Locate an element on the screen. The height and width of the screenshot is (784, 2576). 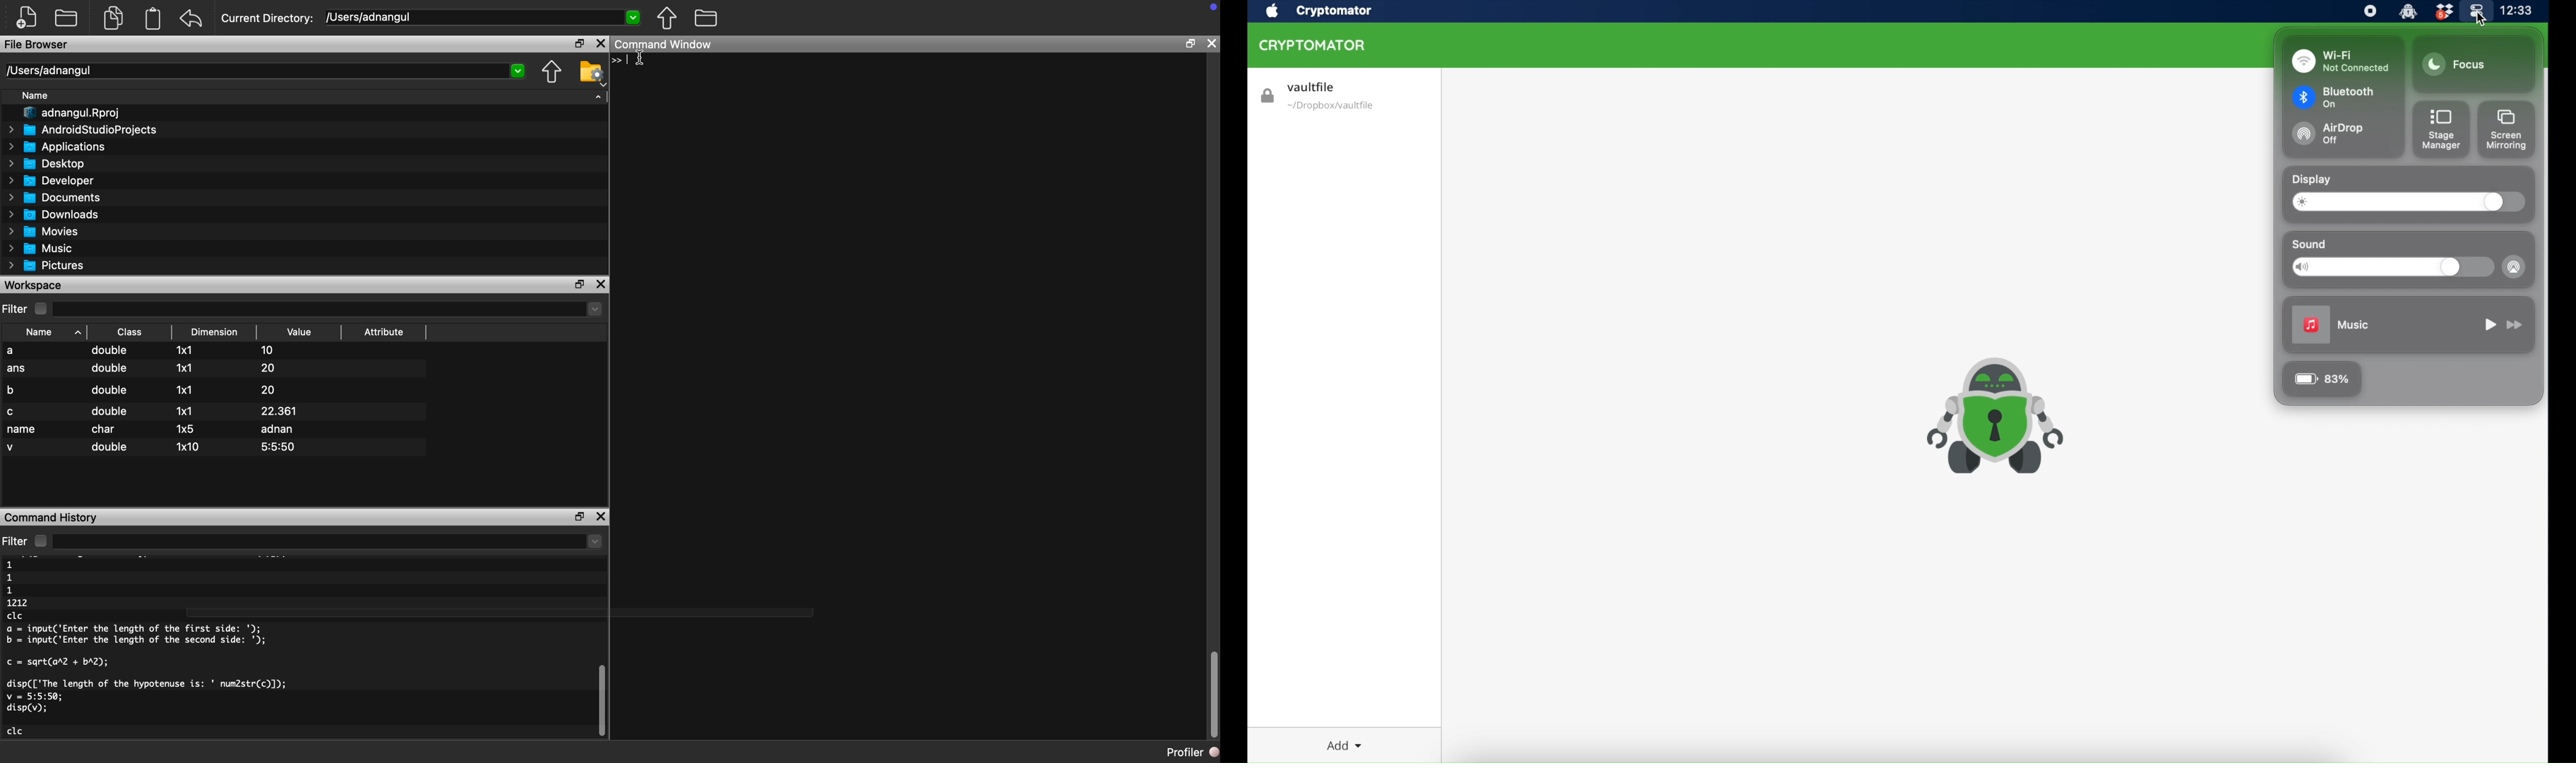
AndroidStudioProjects is located at coordinates (83, 130).